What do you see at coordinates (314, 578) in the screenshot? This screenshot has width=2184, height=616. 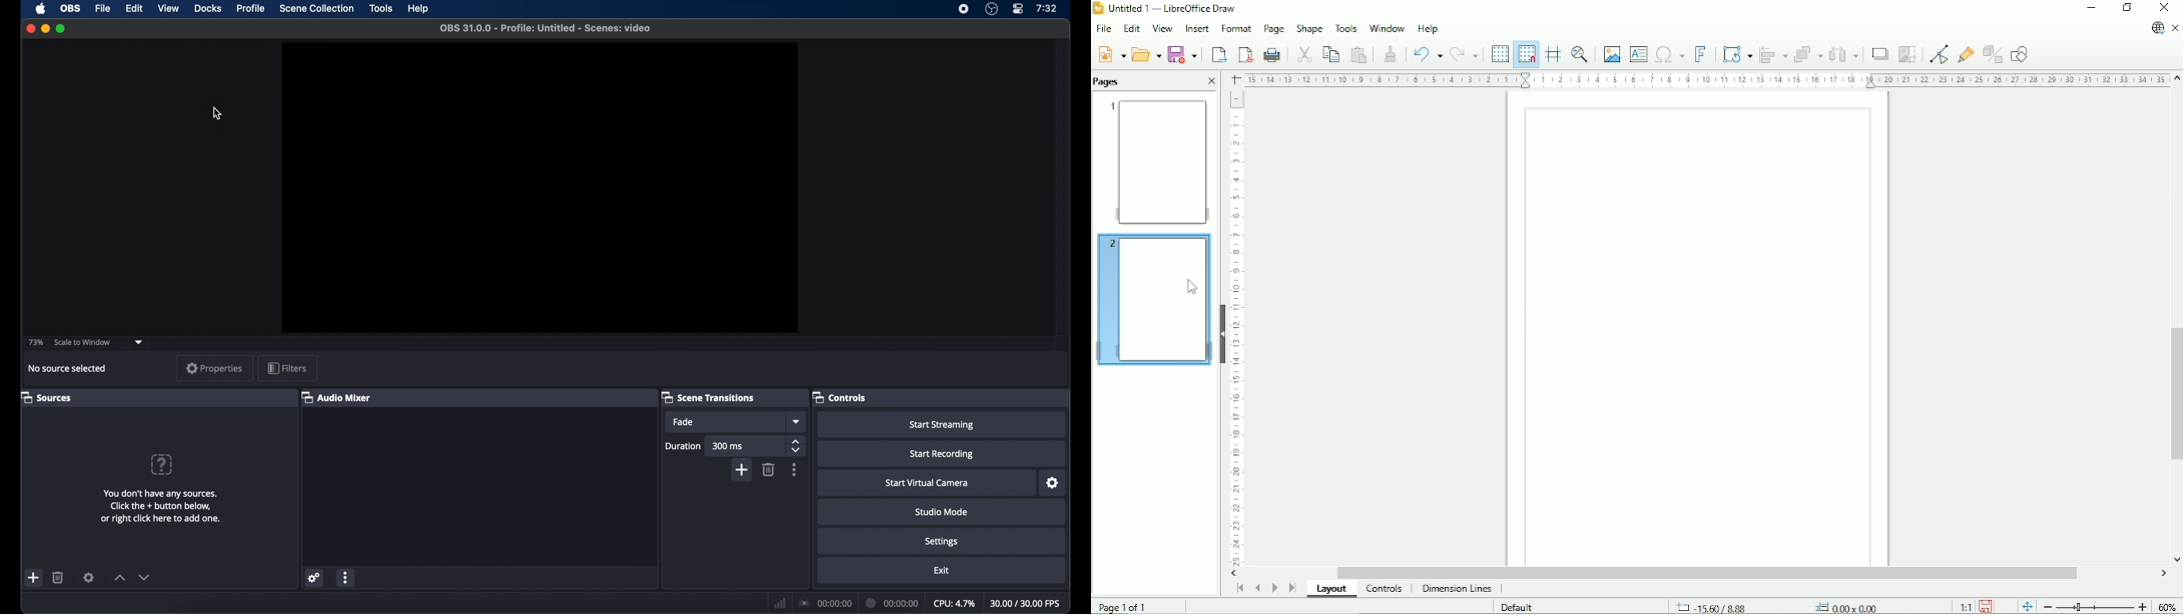 I see `settings` at bounding box center [314, 578].